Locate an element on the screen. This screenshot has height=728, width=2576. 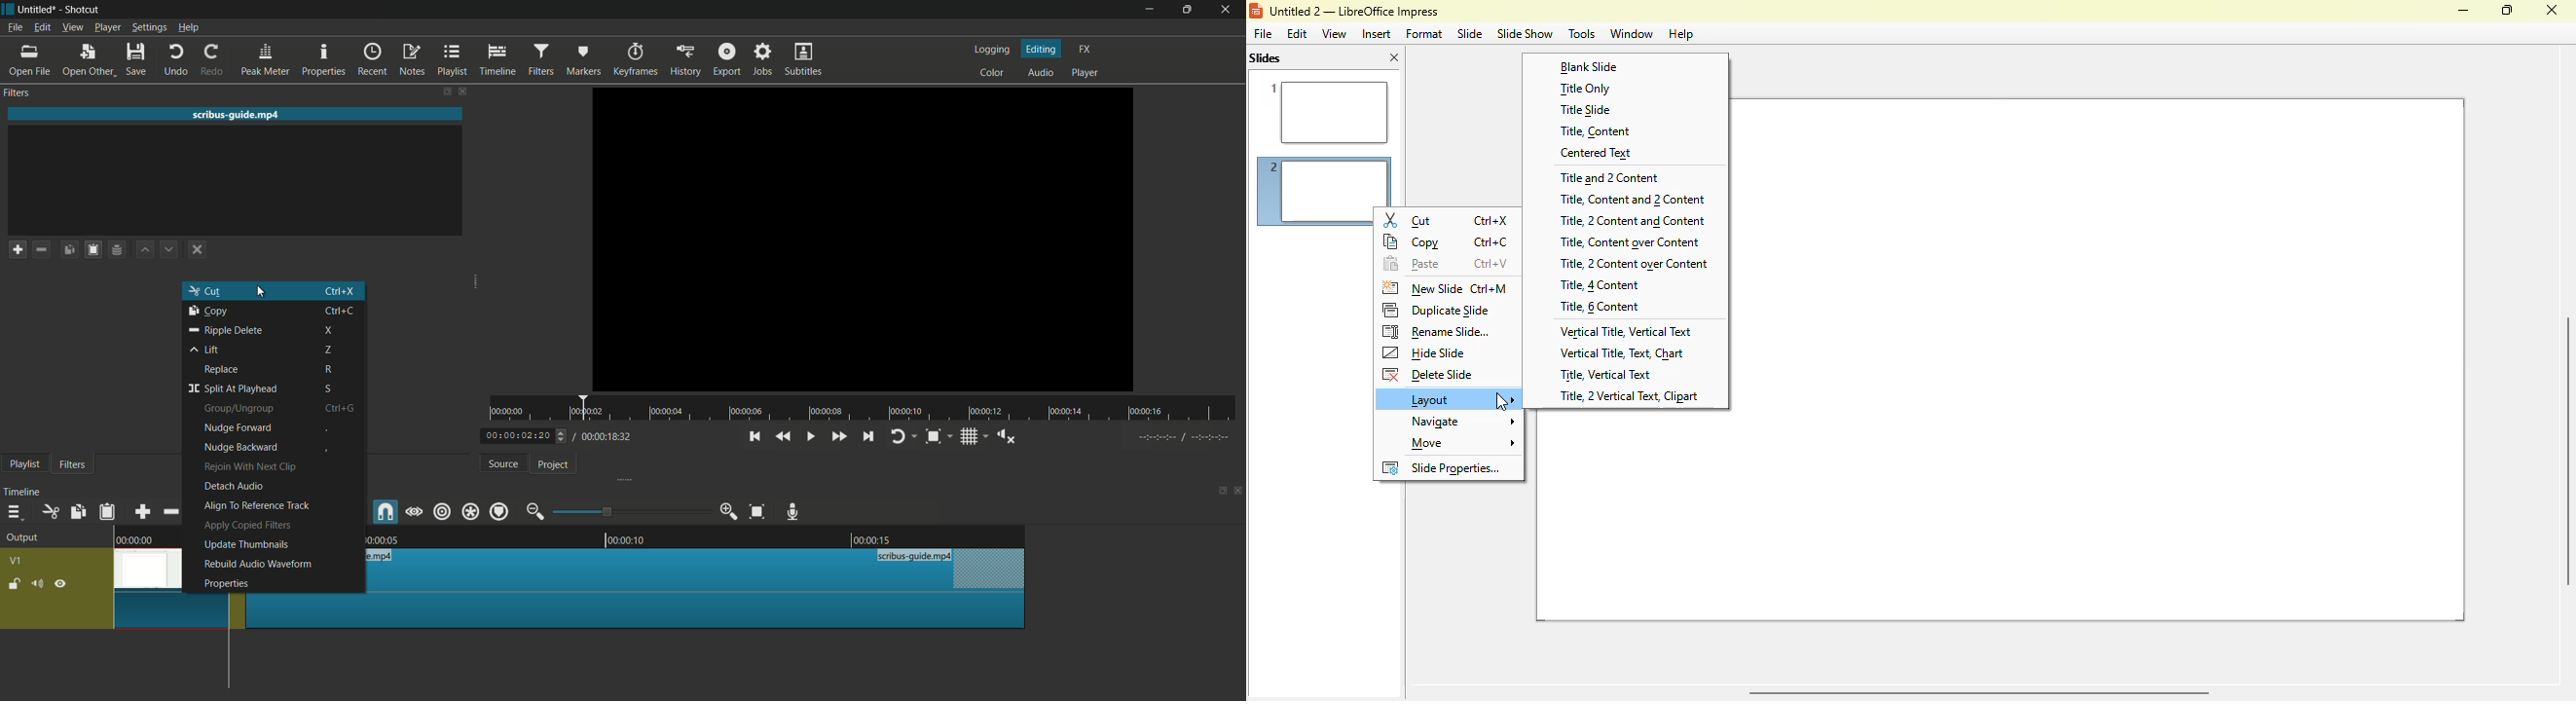
maximize is located at coordinates (1188, 9).